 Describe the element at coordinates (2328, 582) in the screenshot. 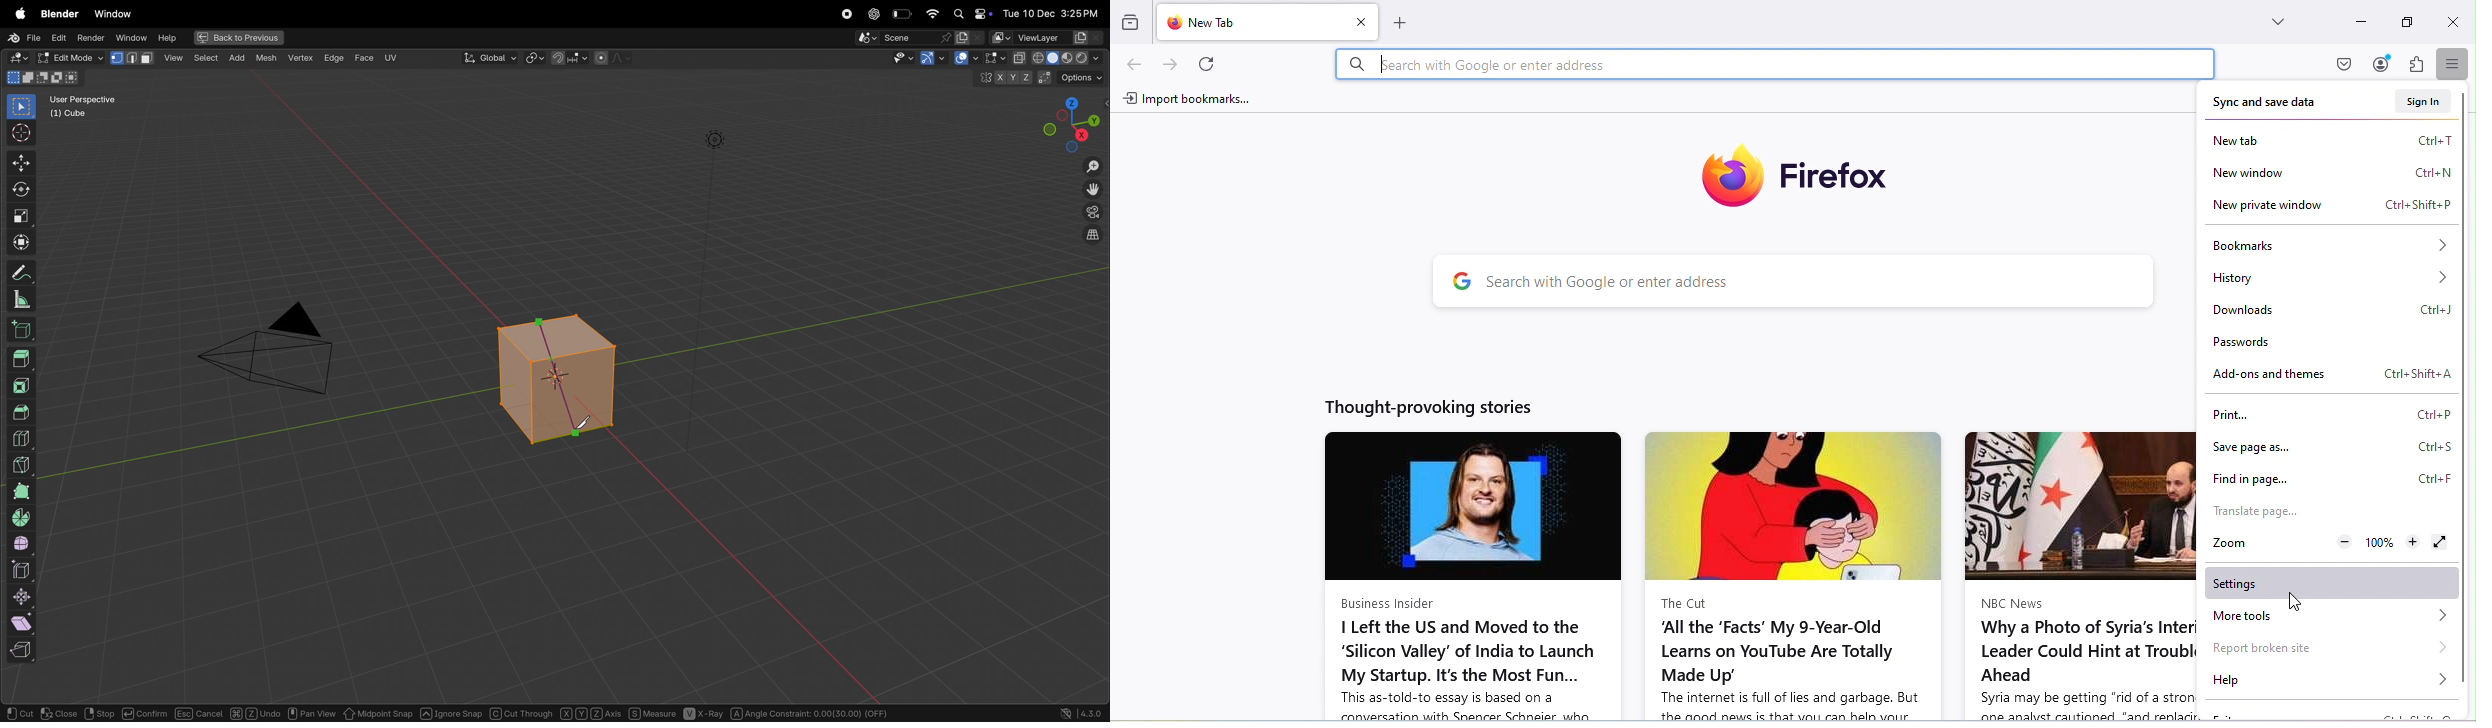

I see `Settings` at that location.